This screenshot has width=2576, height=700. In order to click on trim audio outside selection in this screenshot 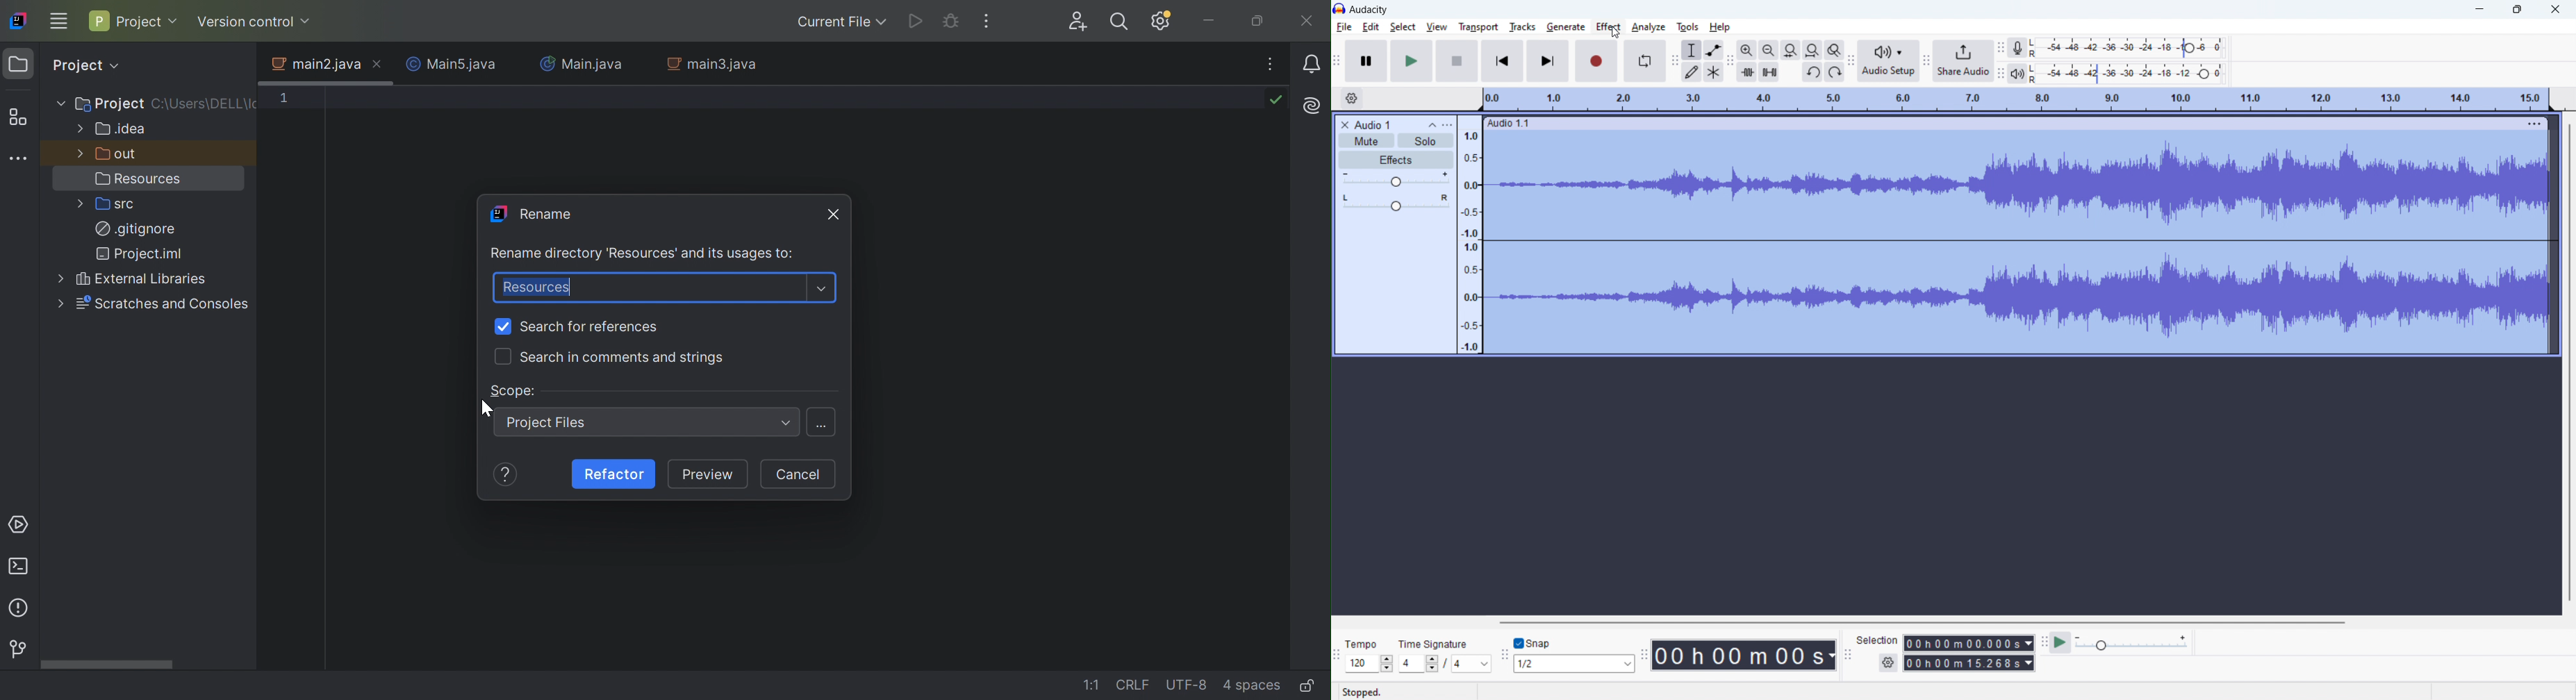, I will do `click(1747, 72)`.